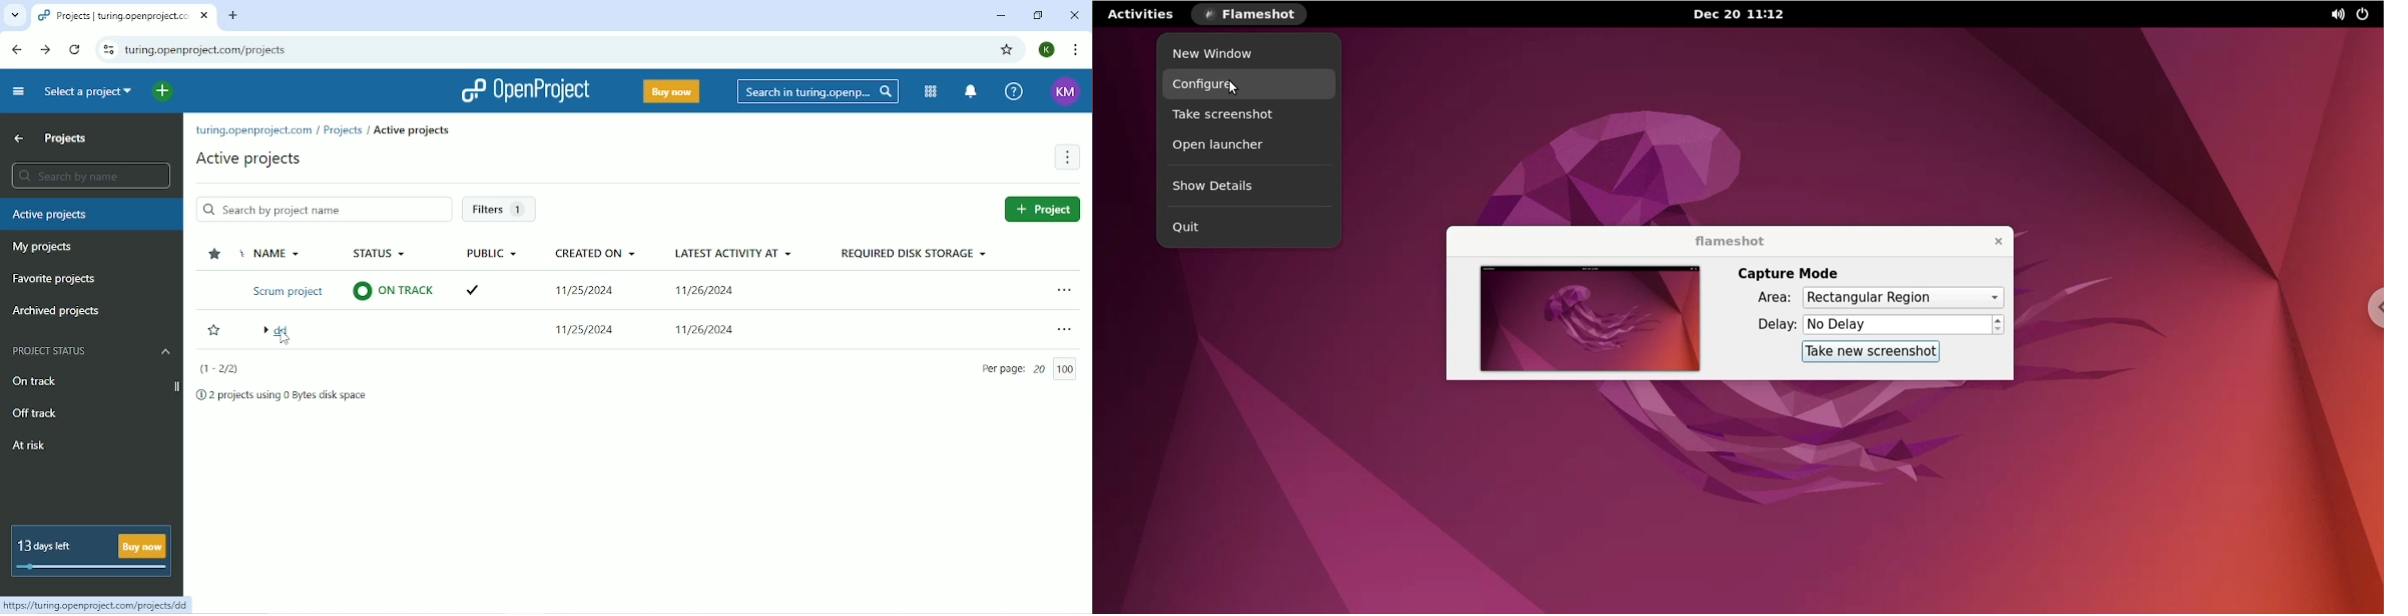  What do you see at coordinates (1040, 210) in the screenshot?
I see `New project` at bounding box center [1040, 210].